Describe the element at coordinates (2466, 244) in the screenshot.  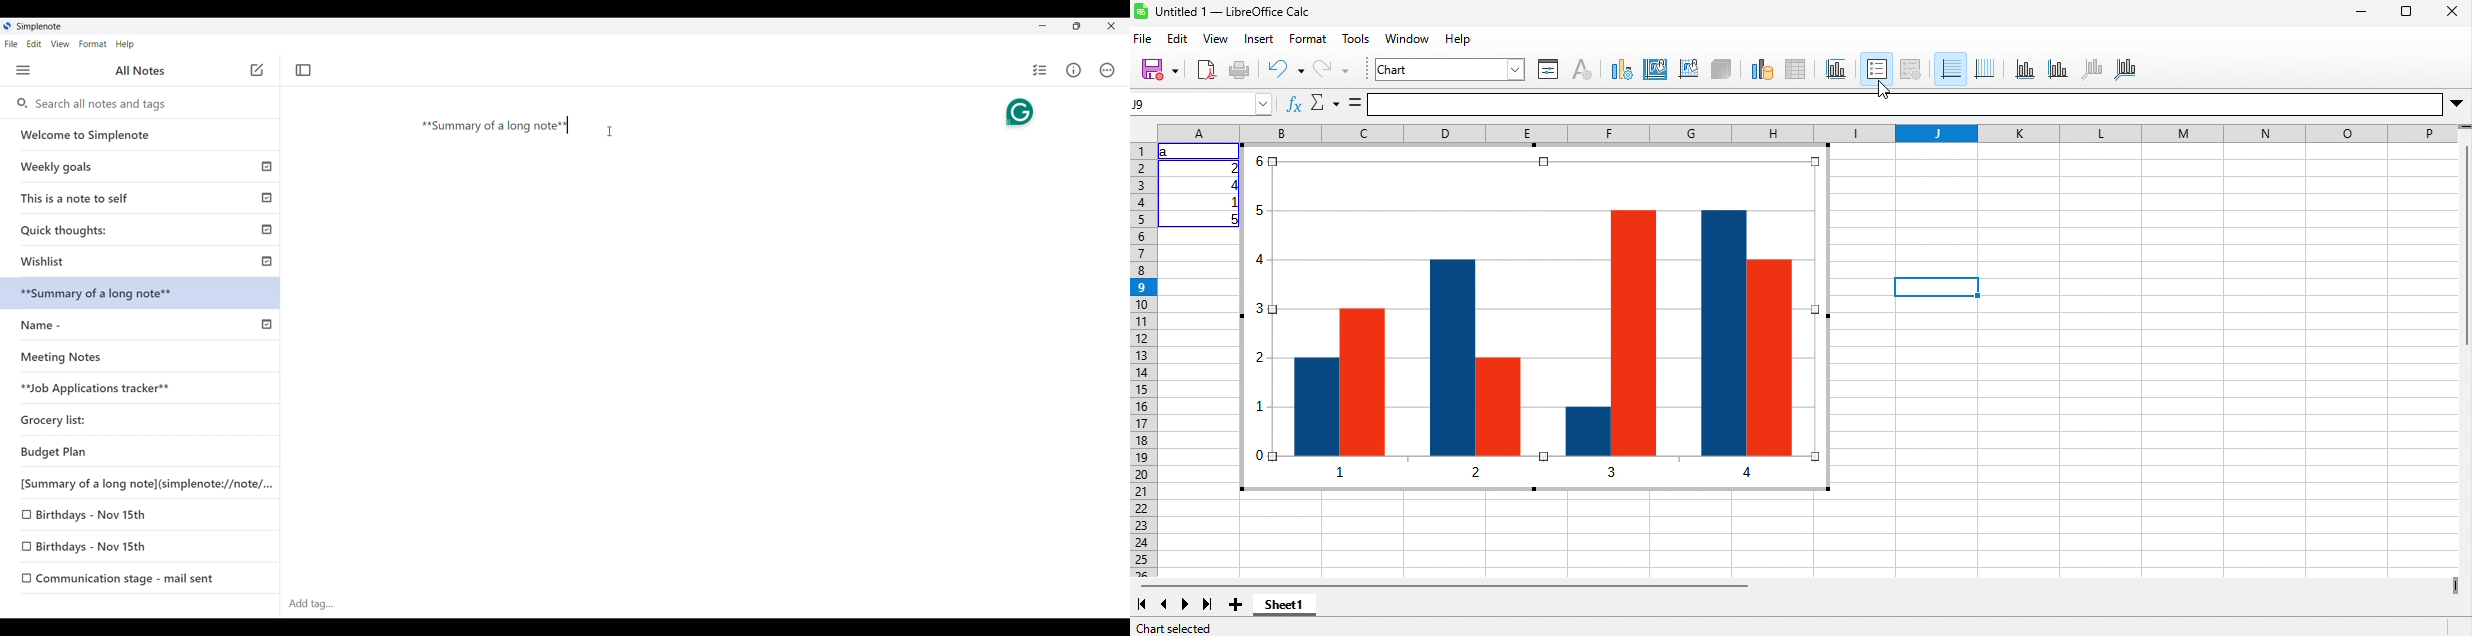
I see `Vertical slide bar` at that location.